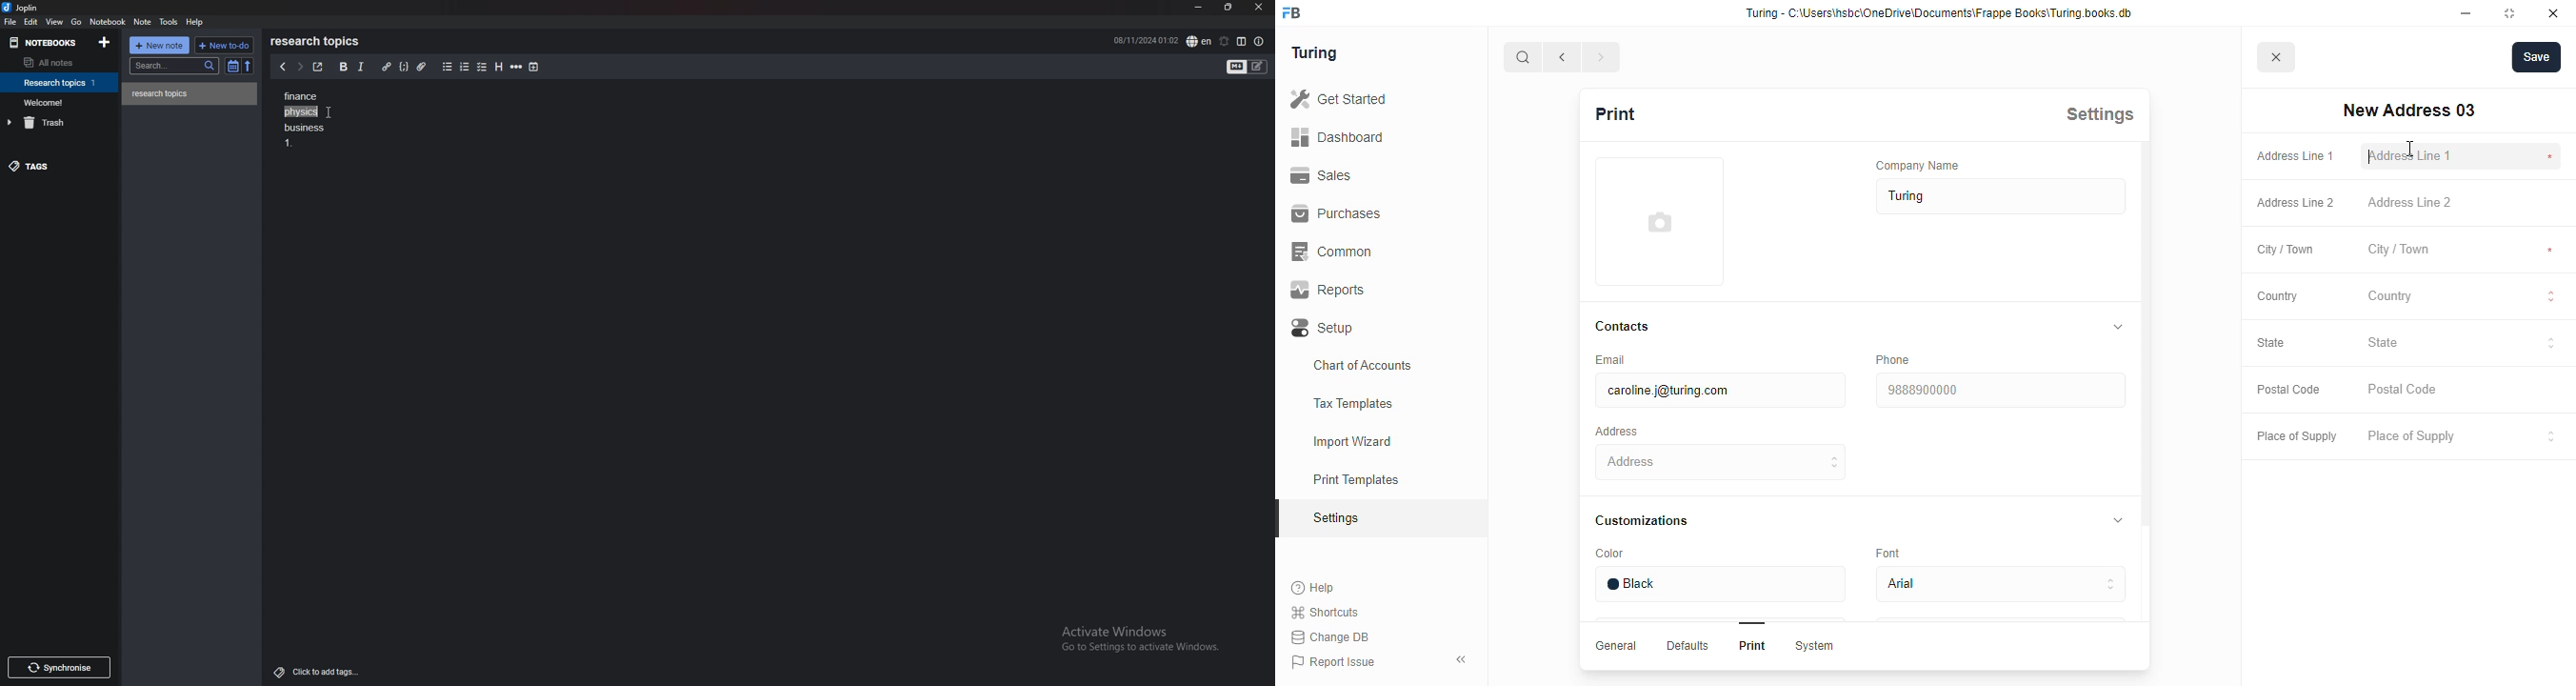  Describe the element at coordinates (1338, 99) in the screenshot. I see `get started` at that location.